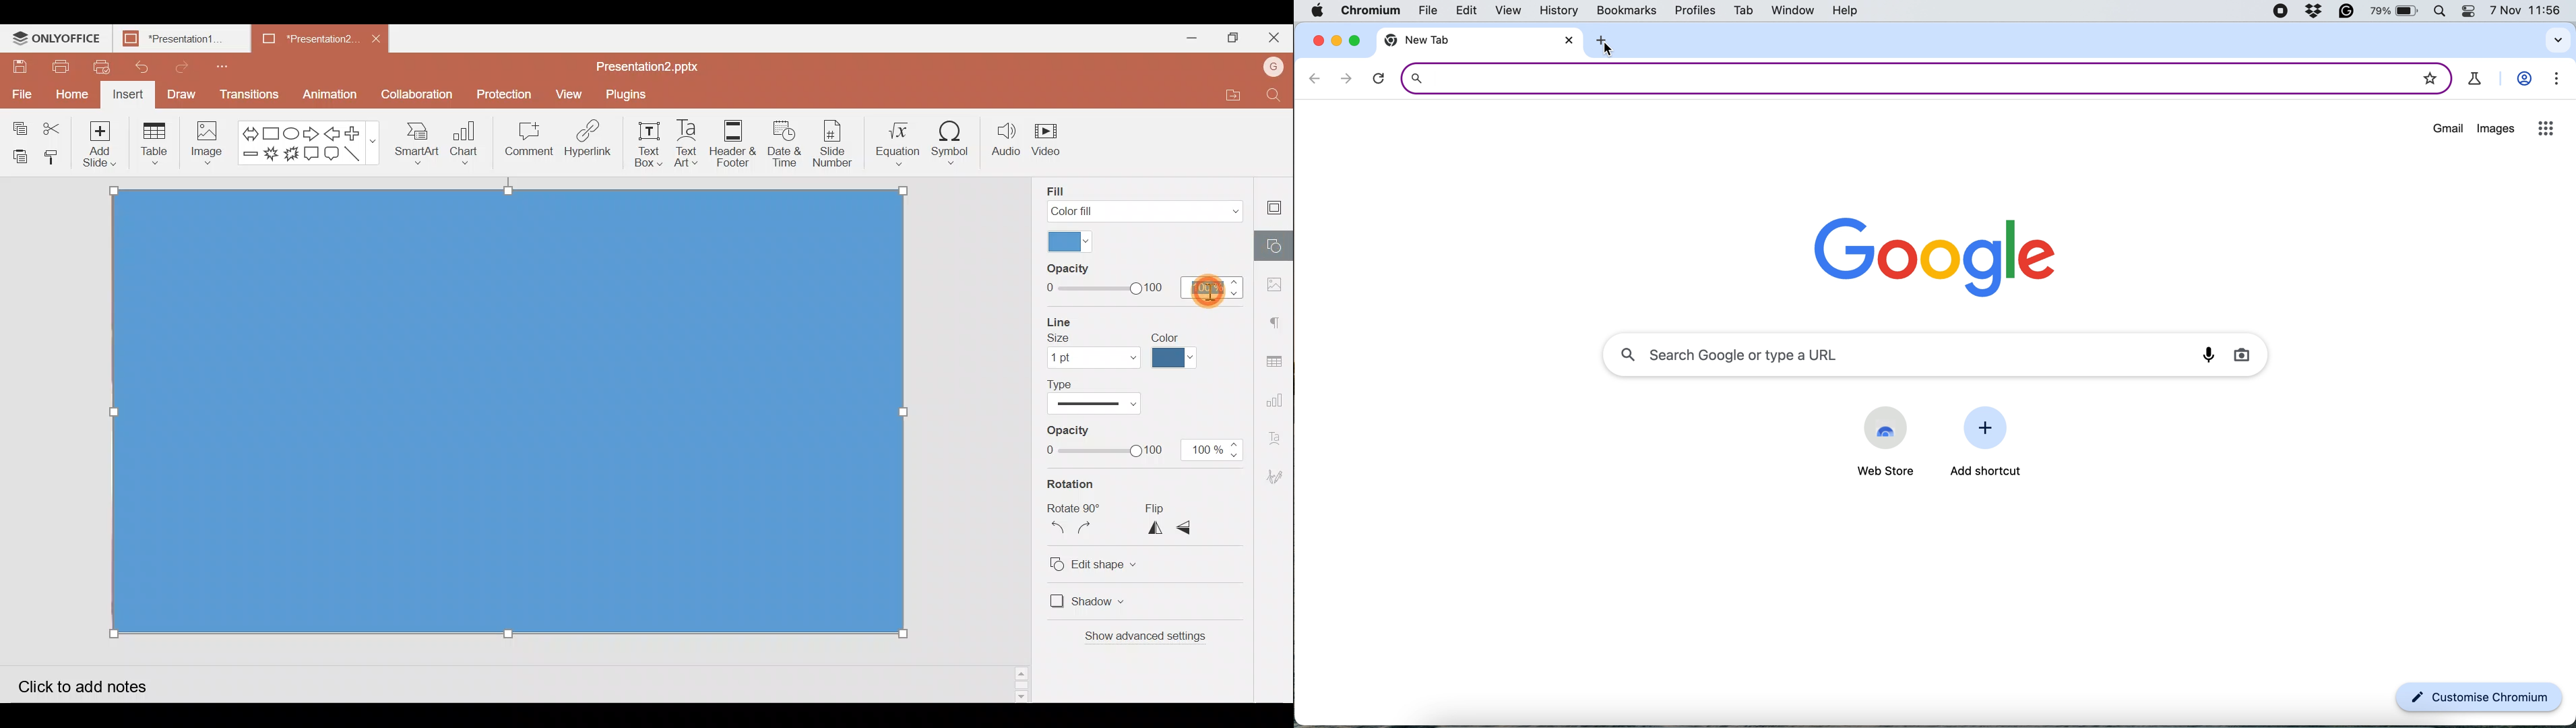 The height and width of the screenshot is (728, 2576). I want to click on Cursor on opacity percentage, so click(1210, 296).